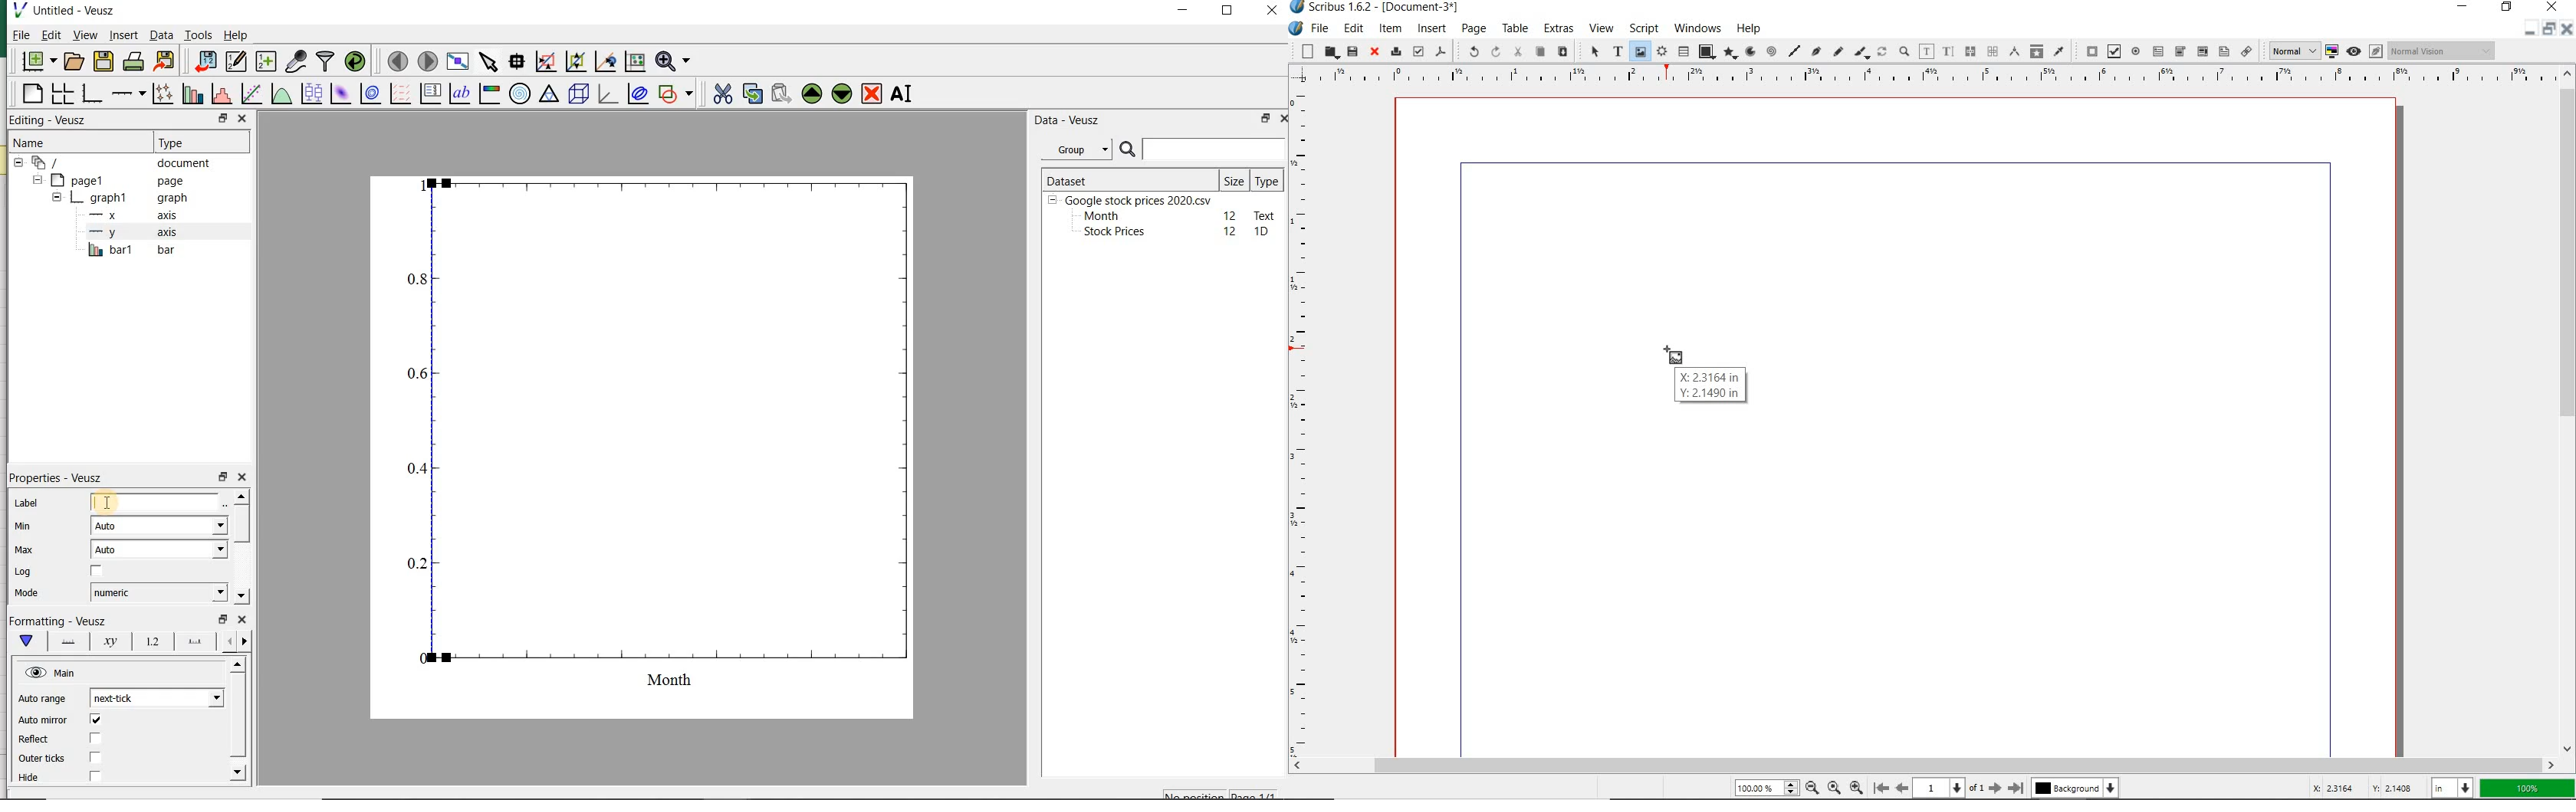 The width and height of the screenshot is (2576, 812). Describe the element at coordinates (1517, 53) in the screenshot. I see `cut` at that location.